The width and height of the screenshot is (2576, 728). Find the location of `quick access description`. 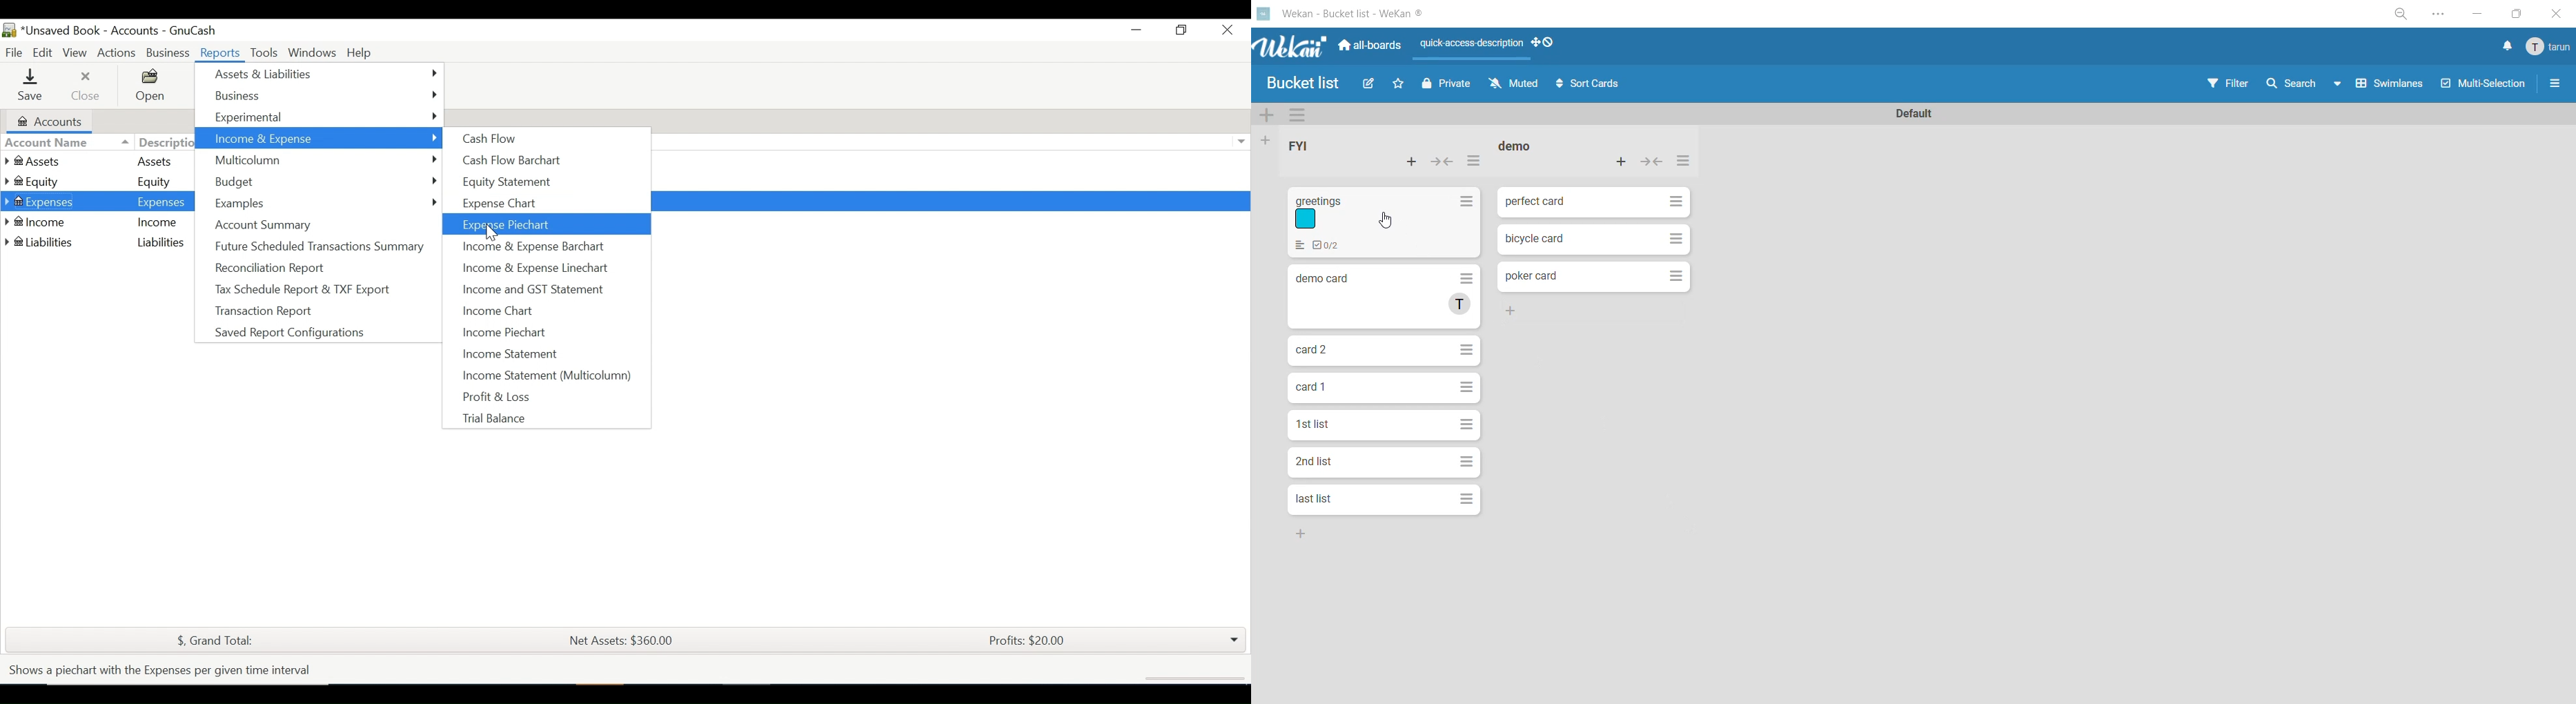

quick access description is located at coordinates (1474, 43).